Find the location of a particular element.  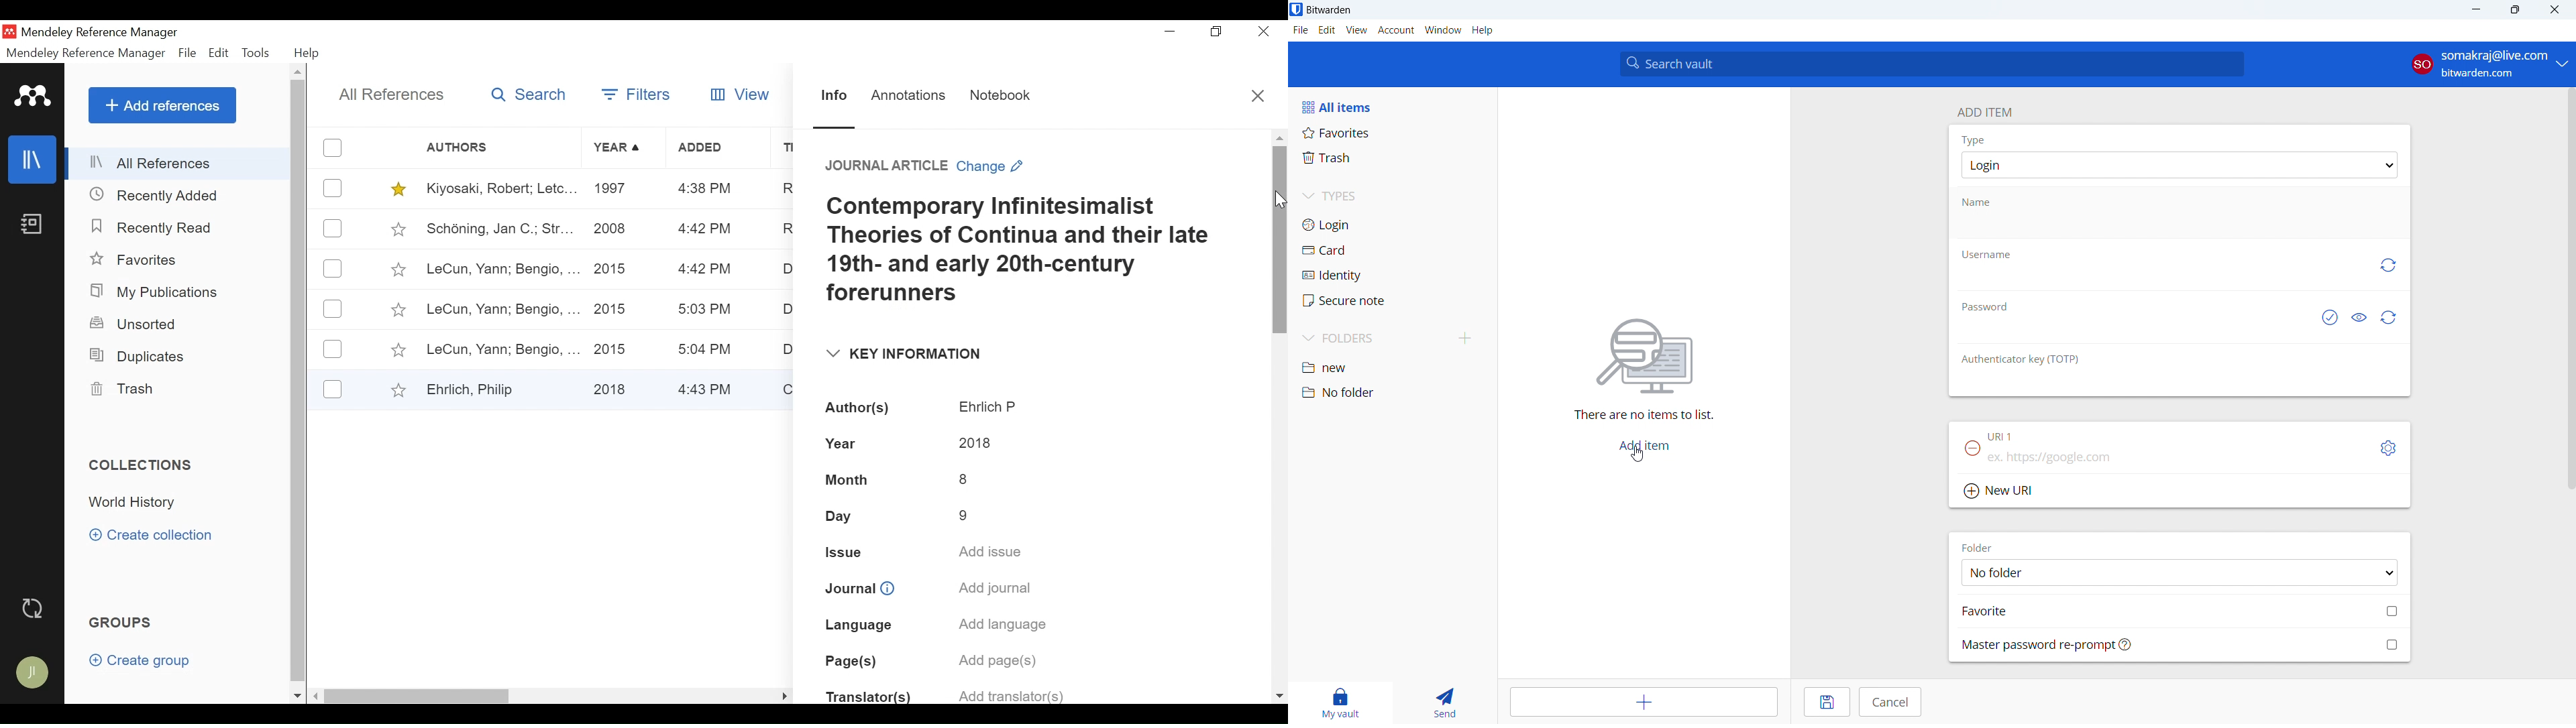

Filter is located at coordinates (639, 97).